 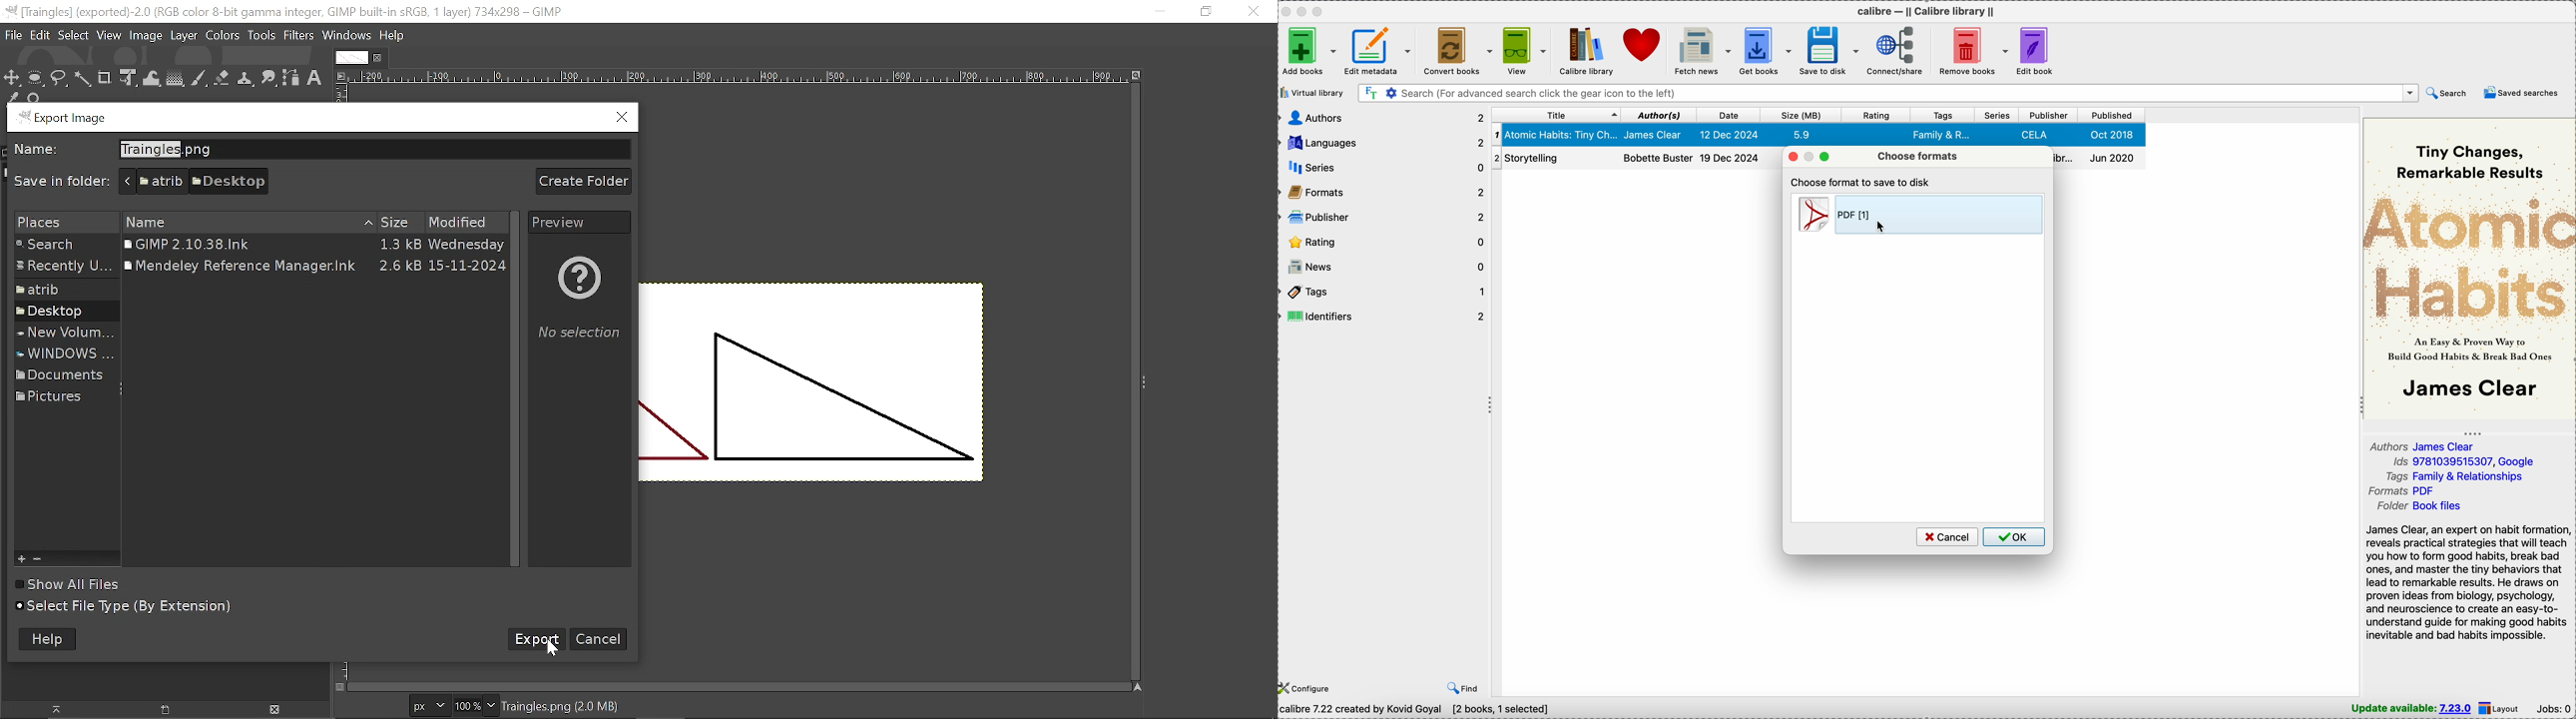 I want to click on Windows, so click(x=347, y=37).